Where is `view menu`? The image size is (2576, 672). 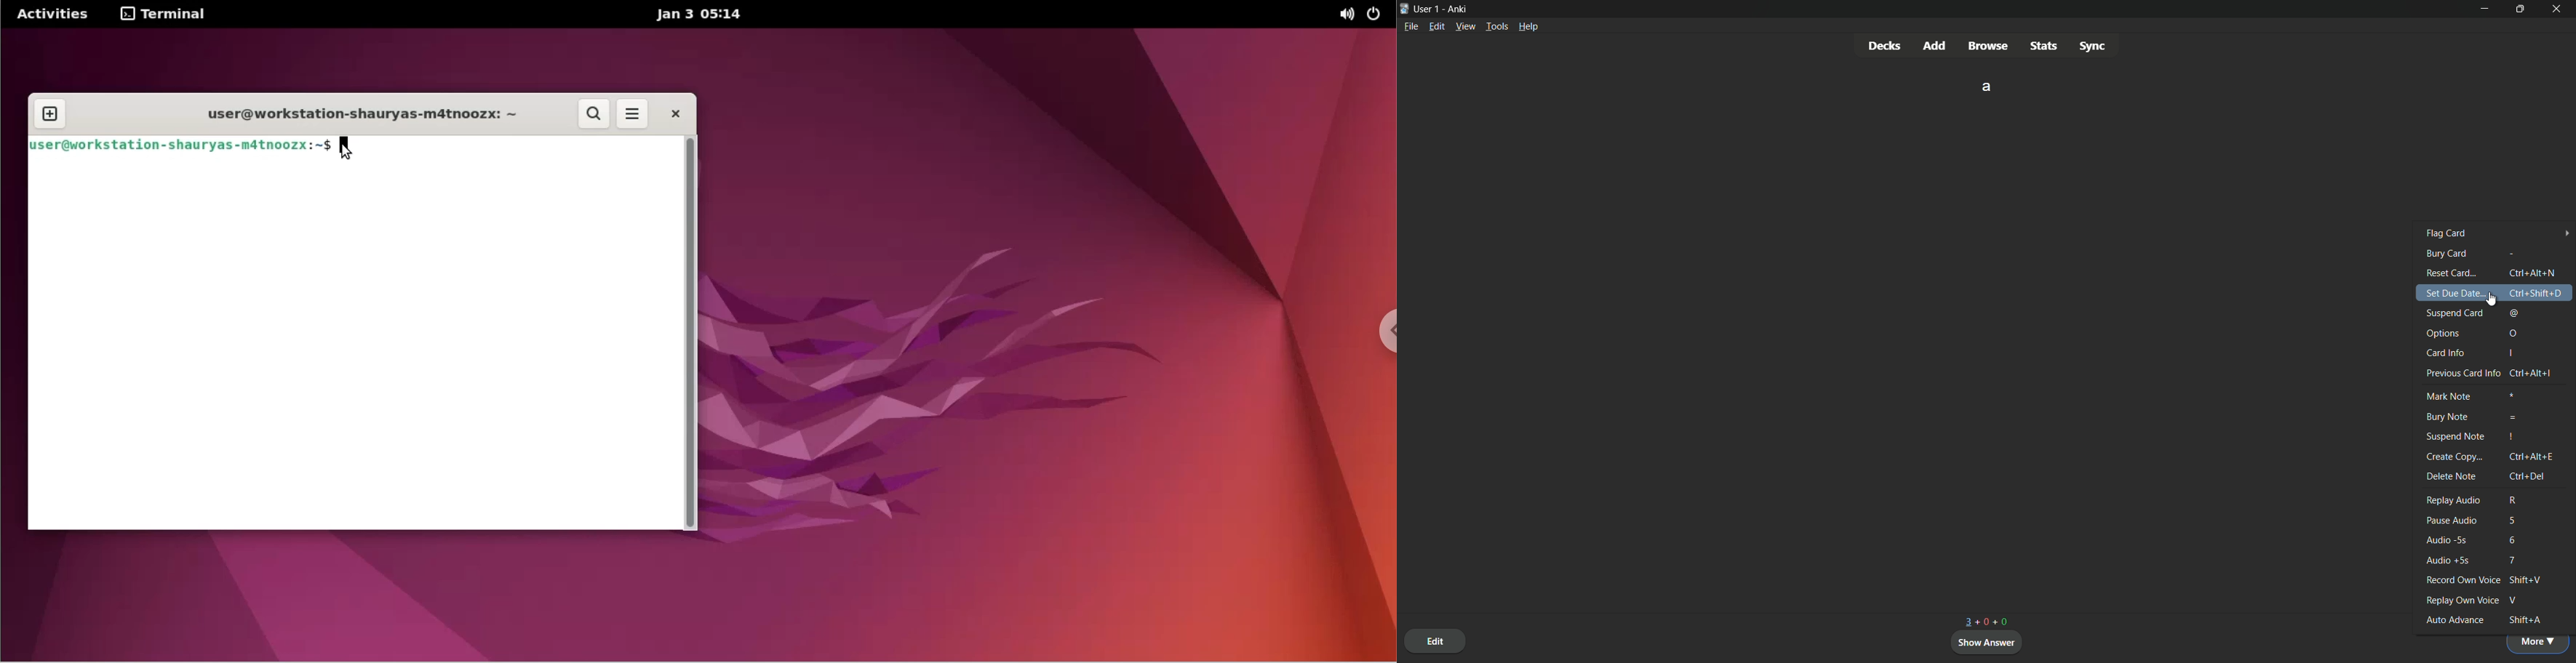 view menu is located at coordinates (1466, 26).